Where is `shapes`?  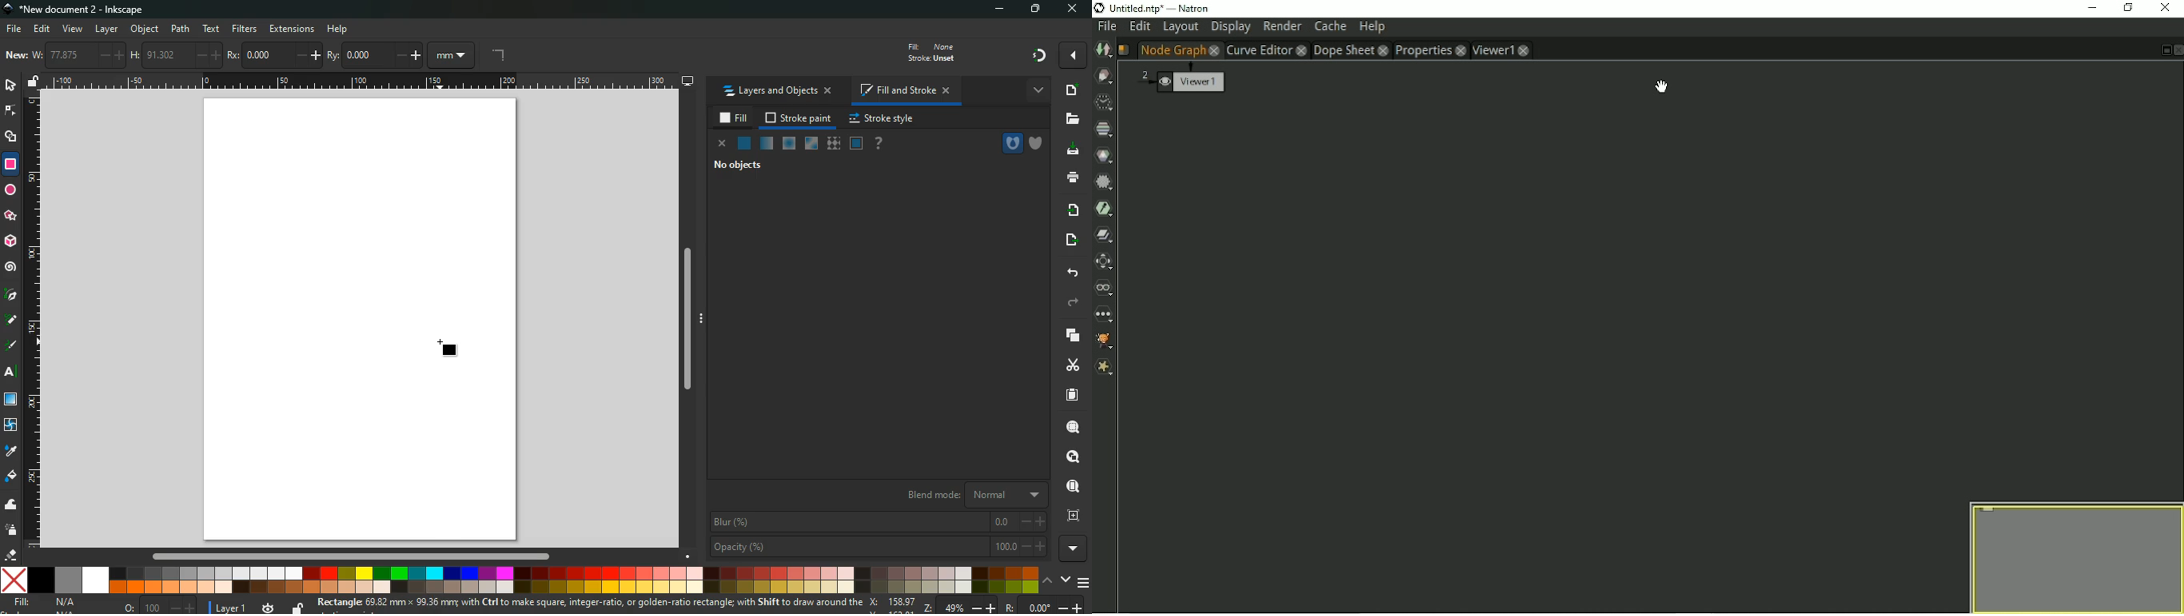
shapes is located at coordinates (12, 139).